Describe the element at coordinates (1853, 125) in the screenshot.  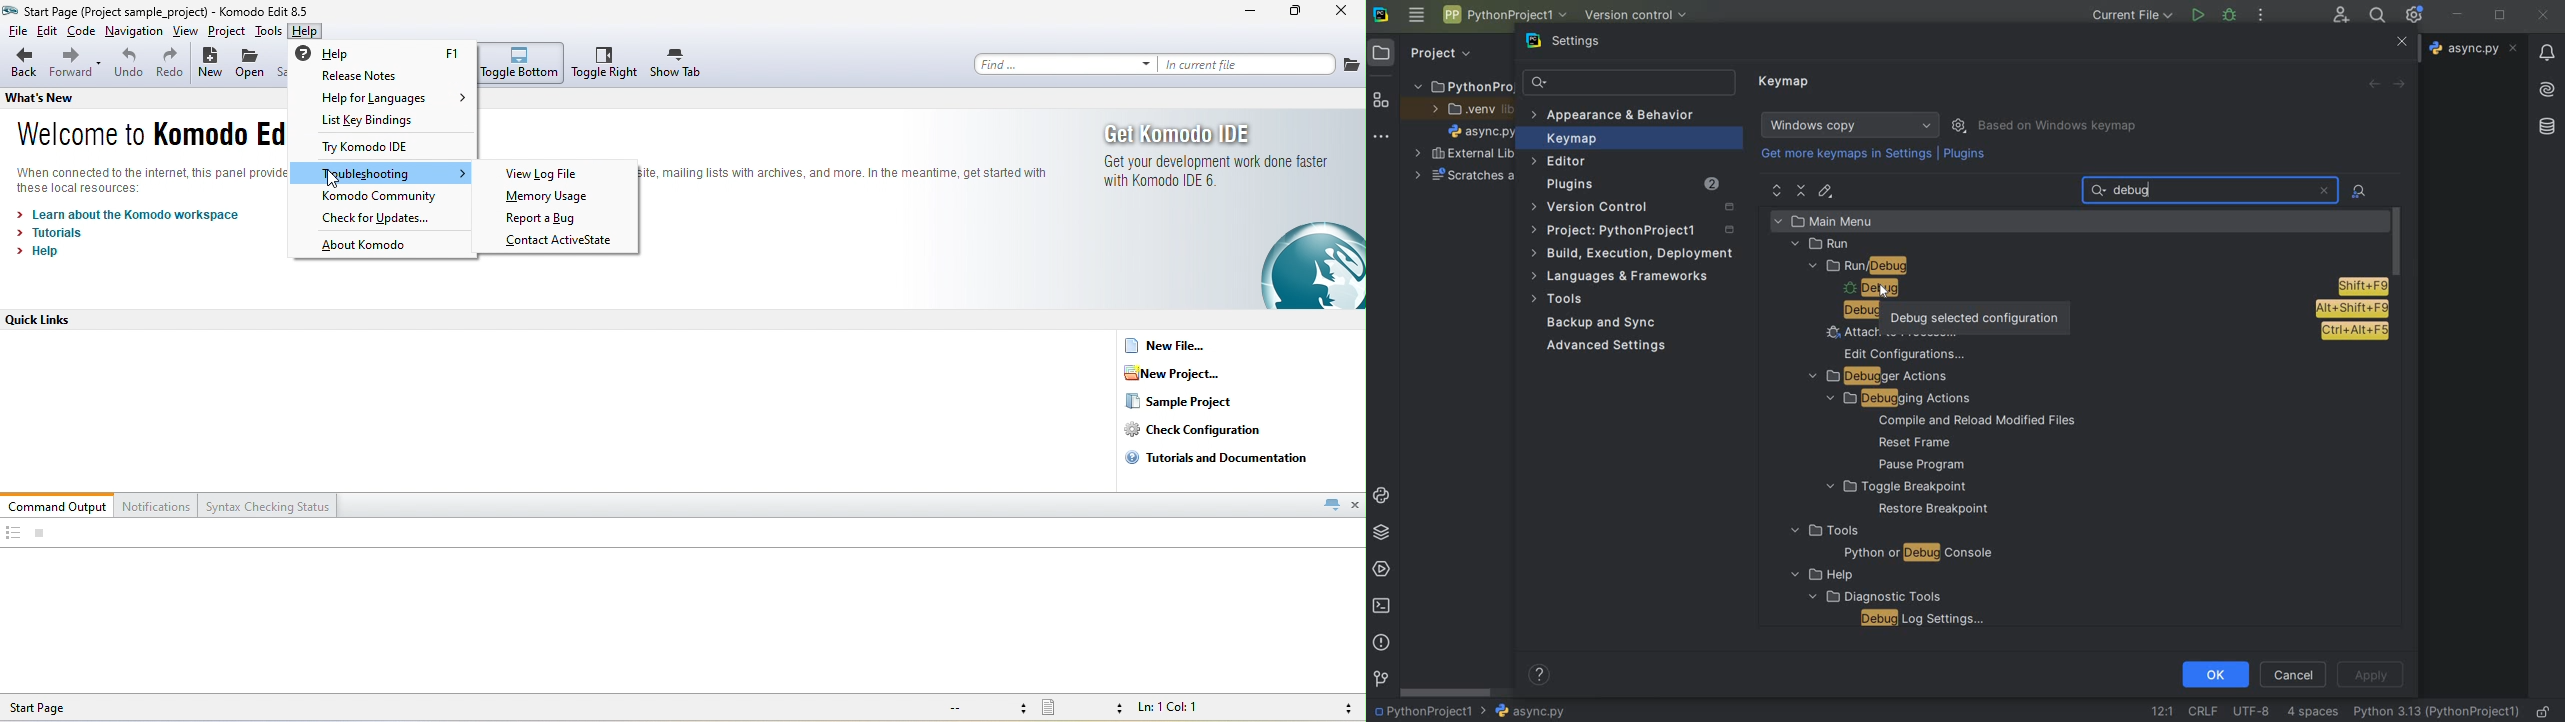
I see `windows copy` at that location.